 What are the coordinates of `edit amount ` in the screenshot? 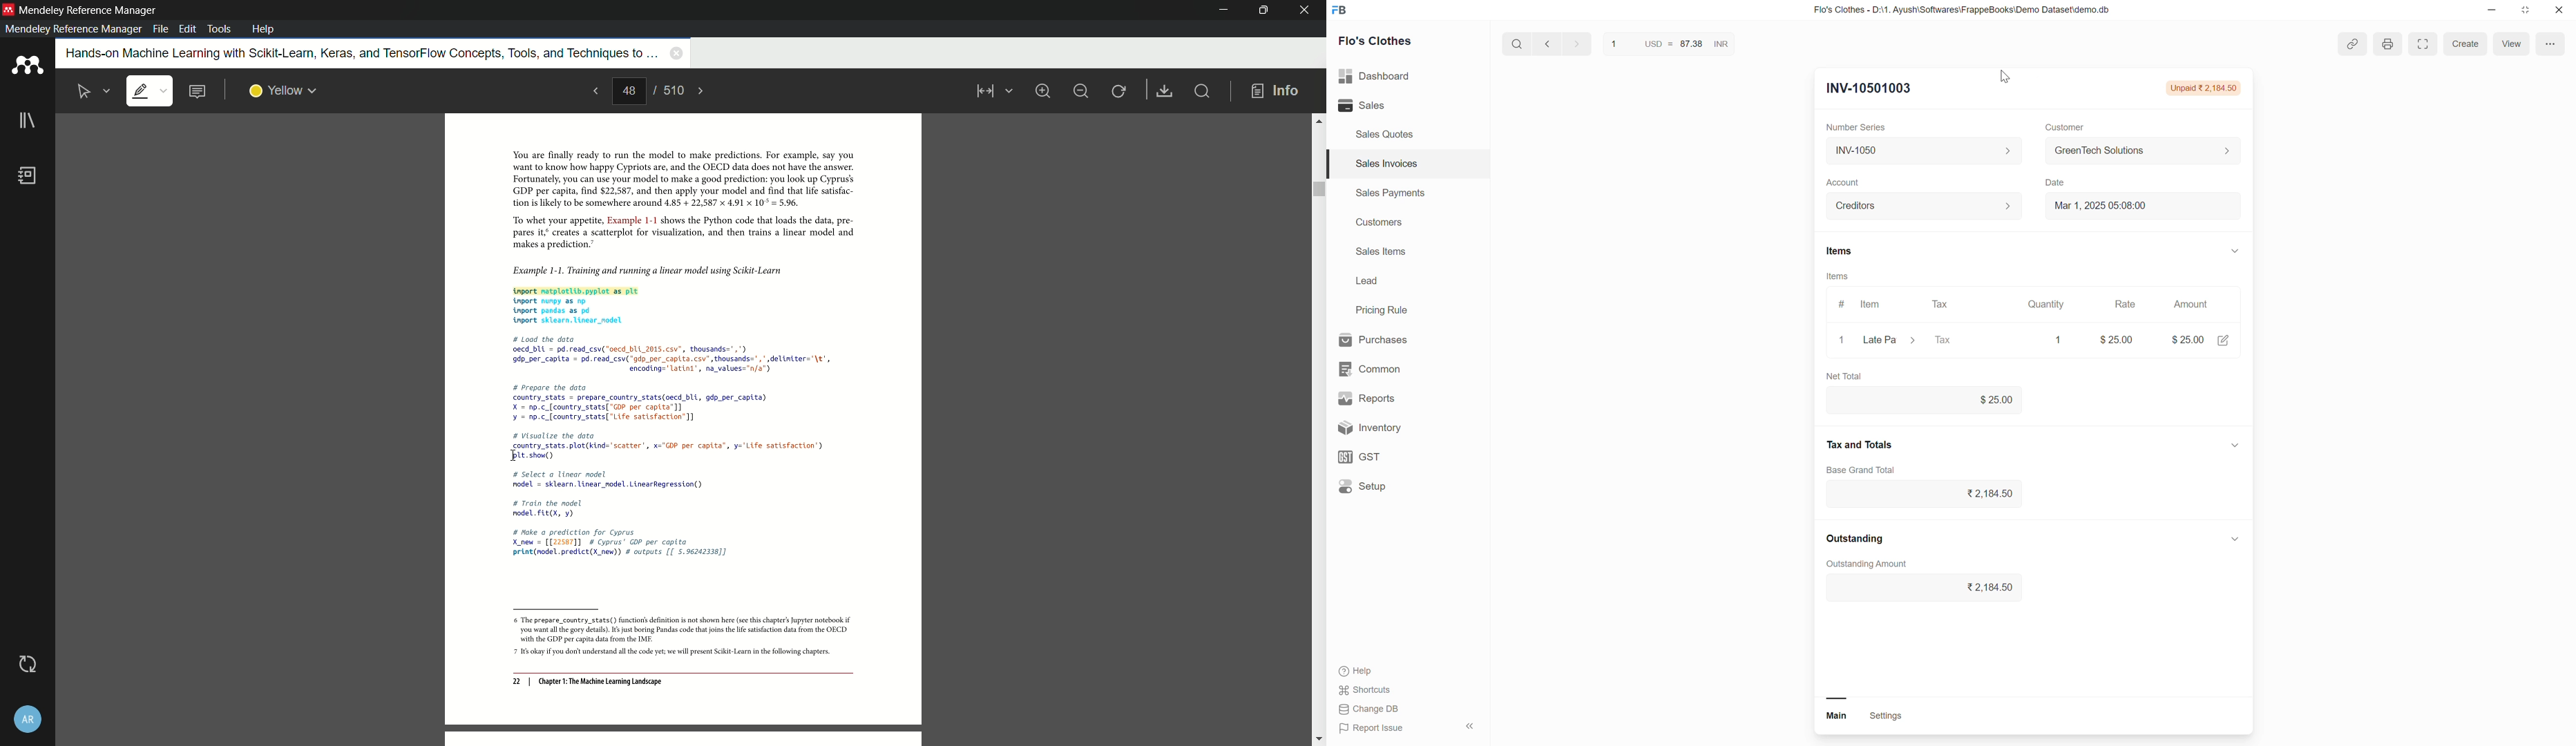 It's located at (2227, 343).